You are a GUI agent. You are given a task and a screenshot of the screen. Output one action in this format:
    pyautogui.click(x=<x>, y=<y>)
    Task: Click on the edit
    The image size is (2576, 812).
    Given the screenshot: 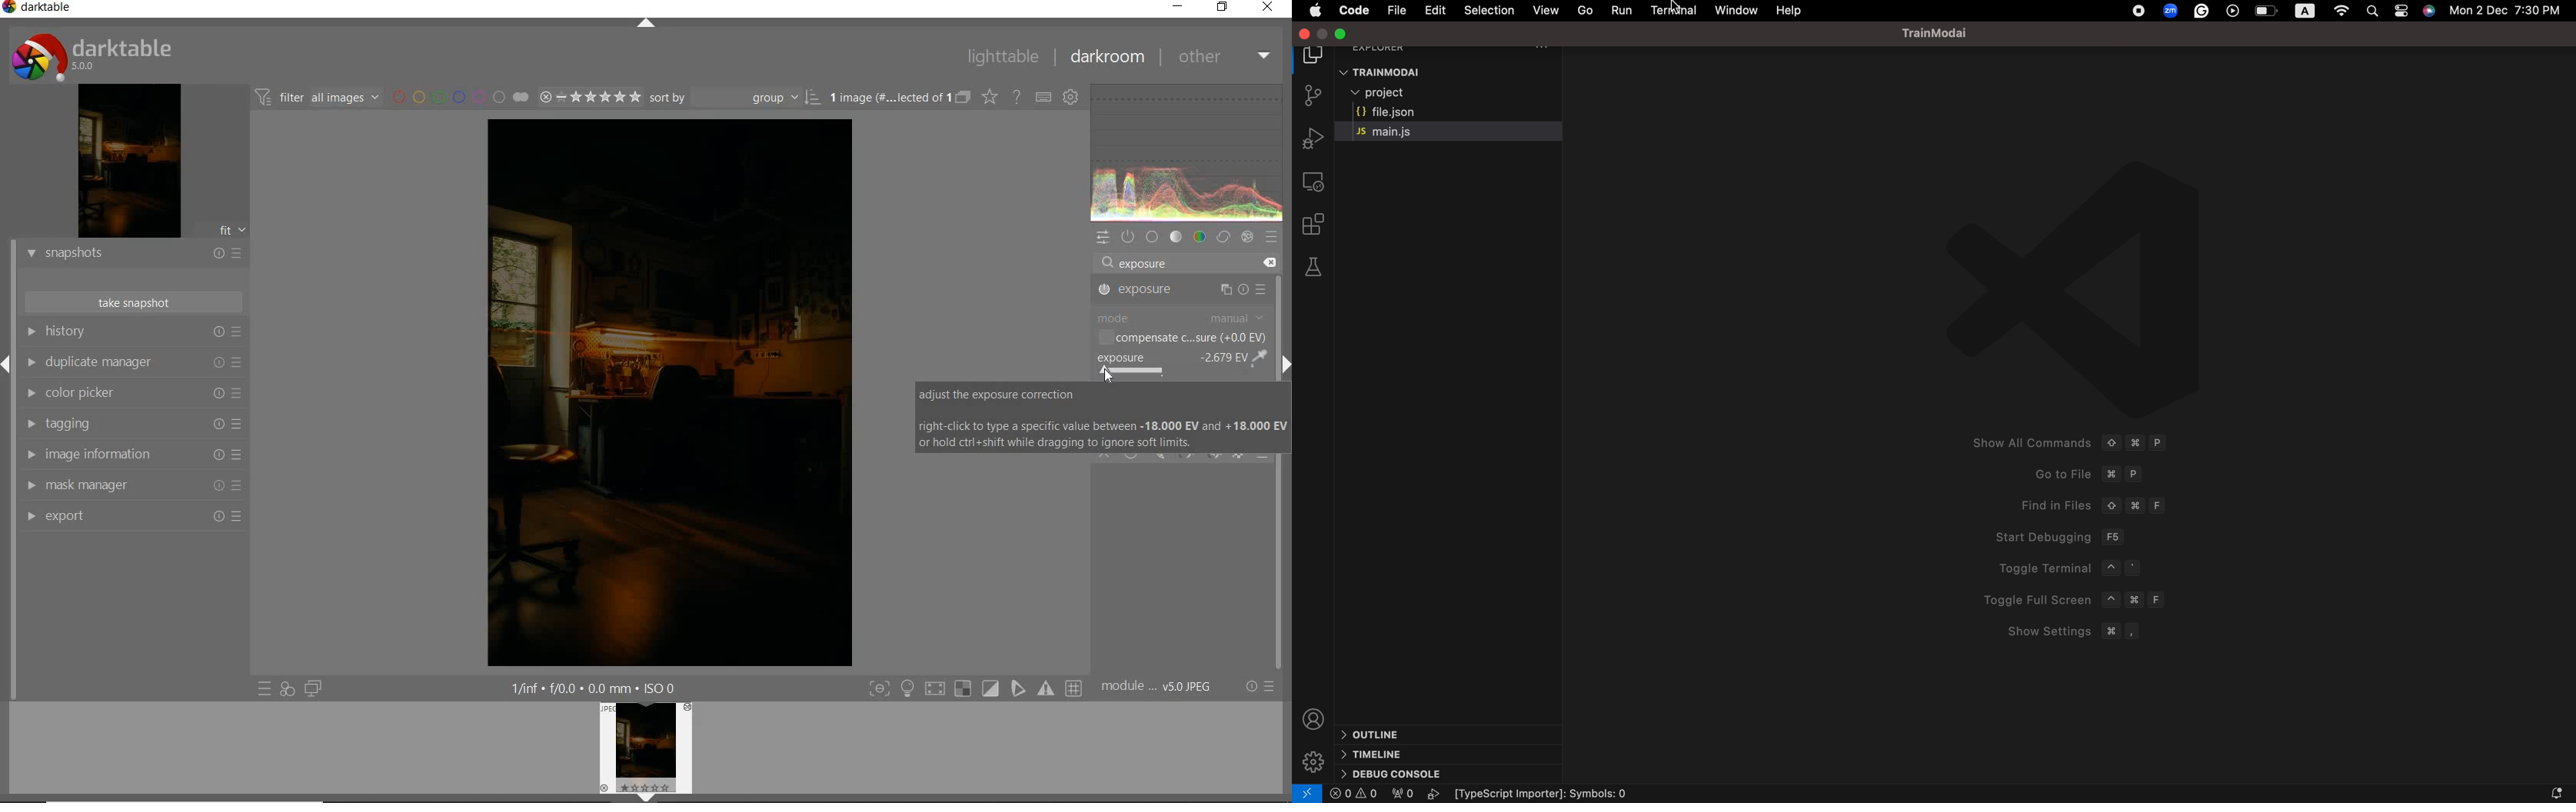 What is the action you would take?
    pyautogui.click(x=1436, y=10)
    